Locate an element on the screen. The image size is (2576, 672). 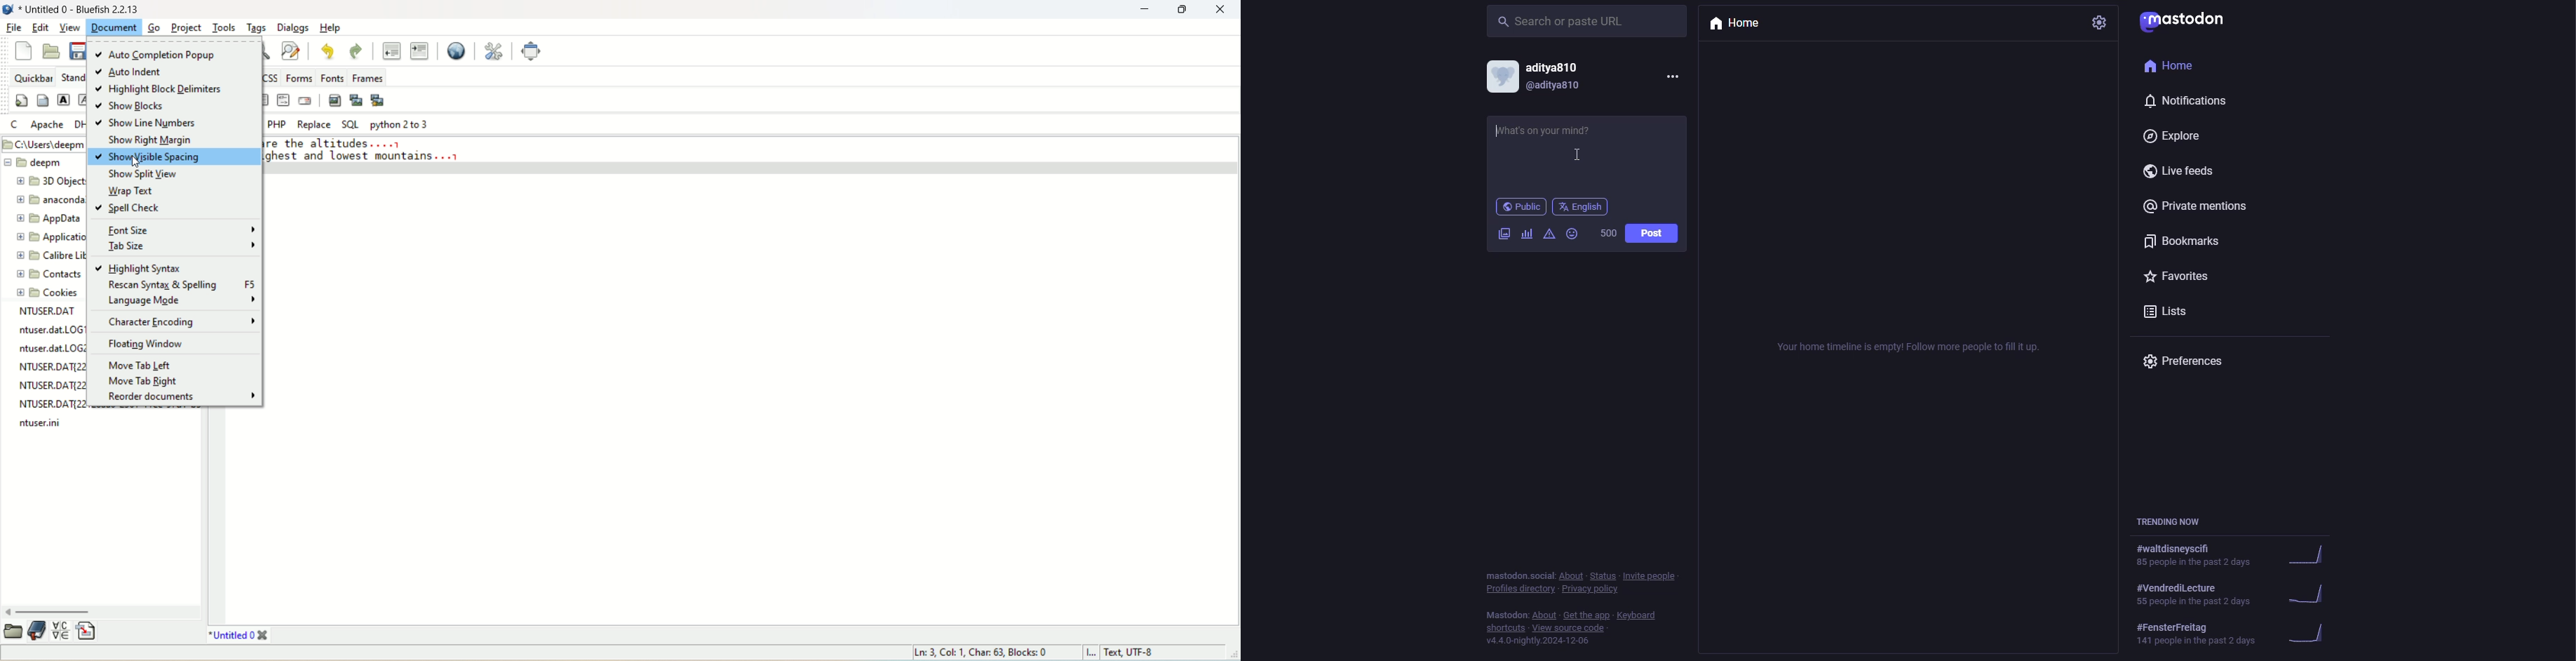
3D object is located at coordinates (44, 180).